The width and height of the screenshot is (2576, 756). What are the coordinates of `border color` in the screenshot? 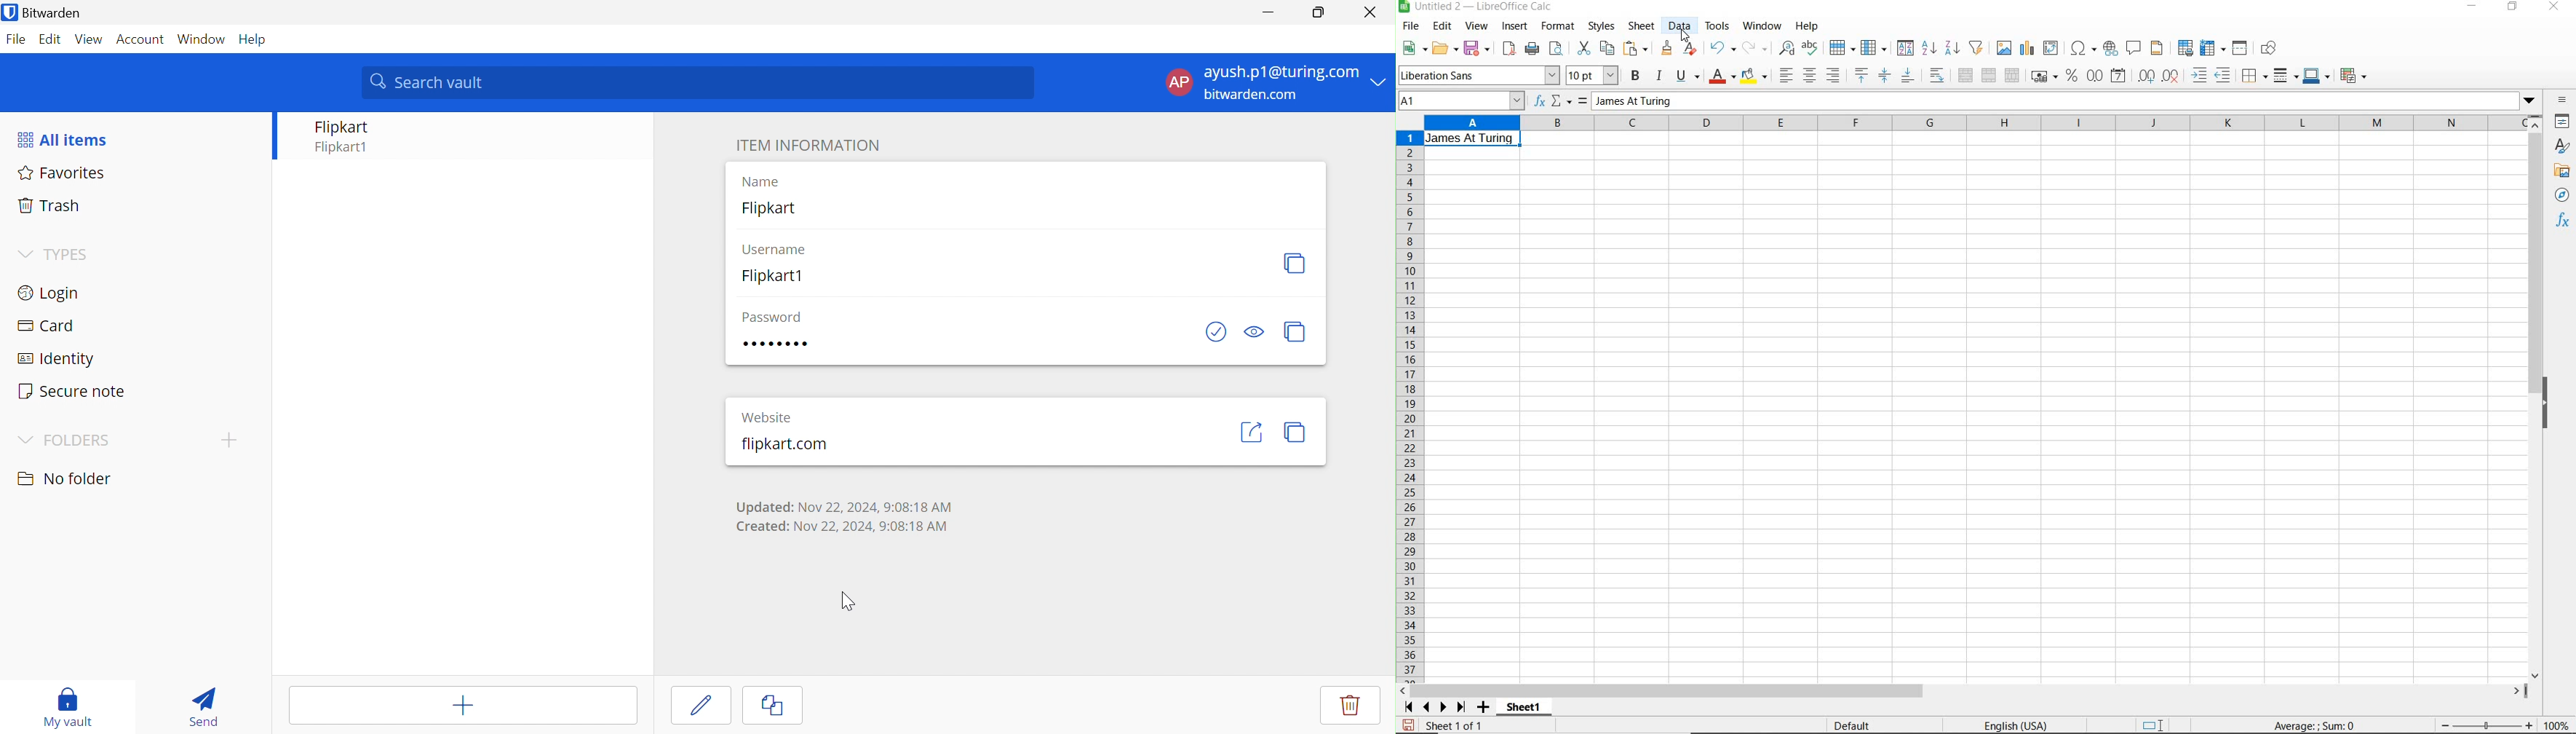 It's located at (2317, 75).